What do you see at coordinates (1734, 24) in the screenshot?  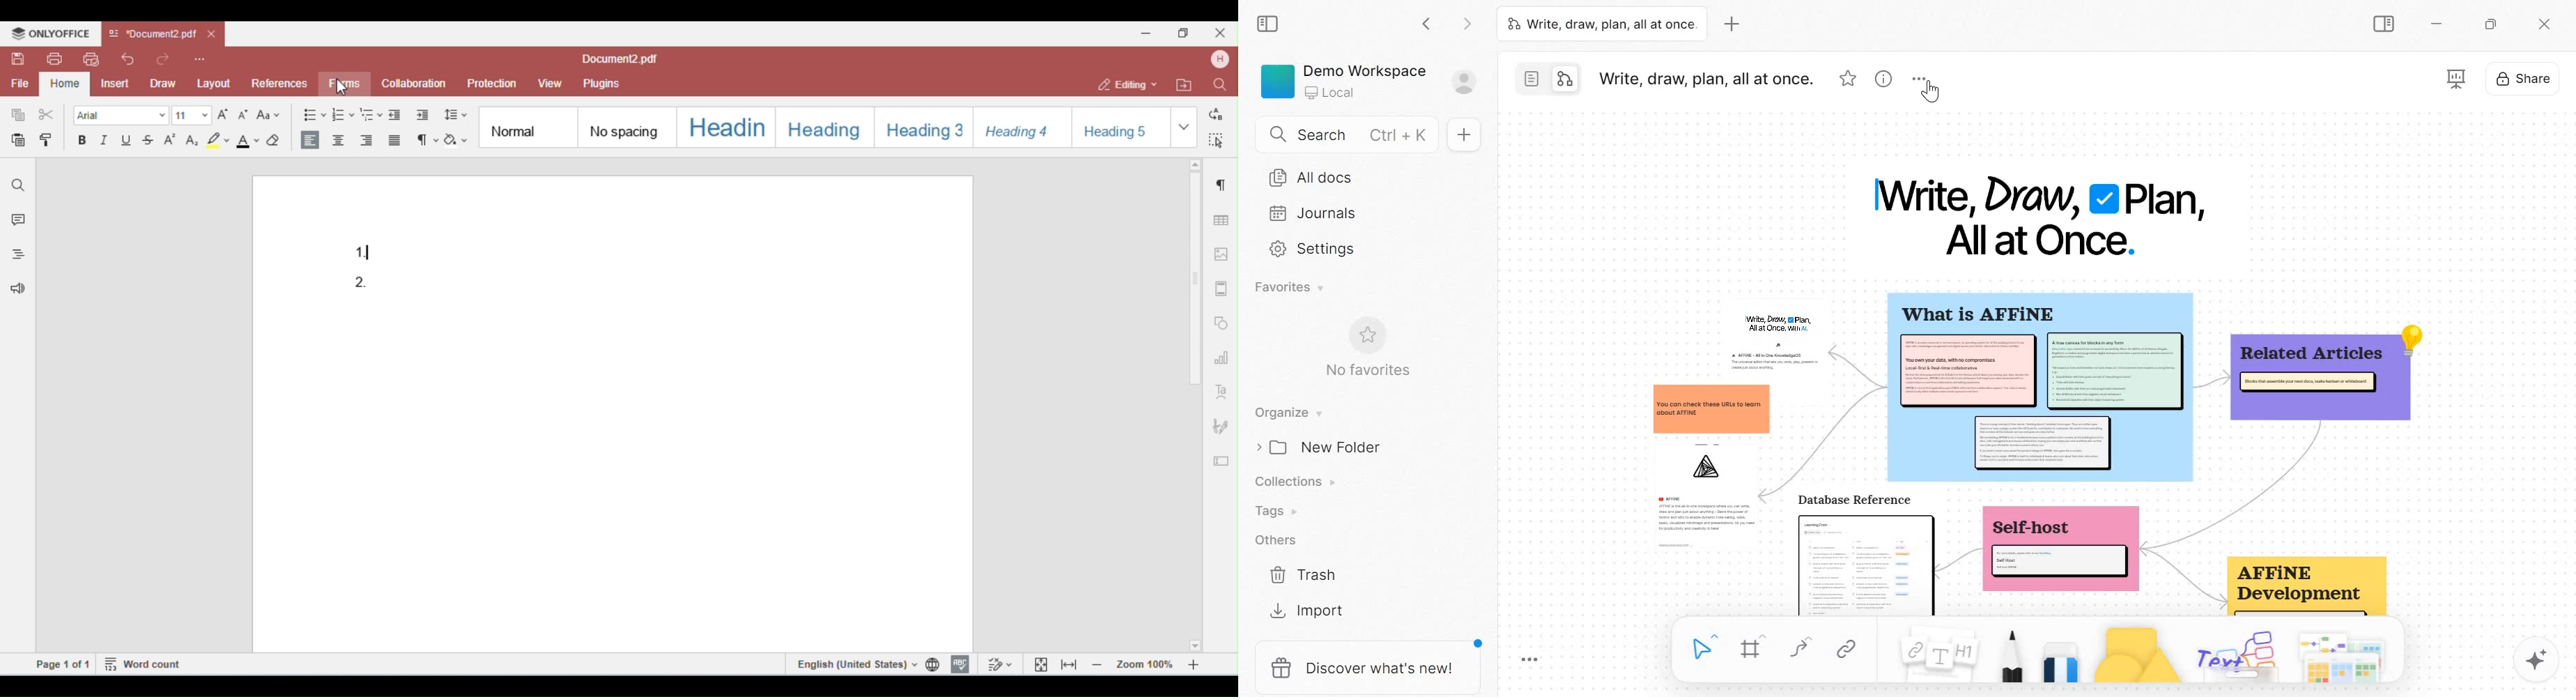 I see `new tab` at bounding box center [1734, 24].